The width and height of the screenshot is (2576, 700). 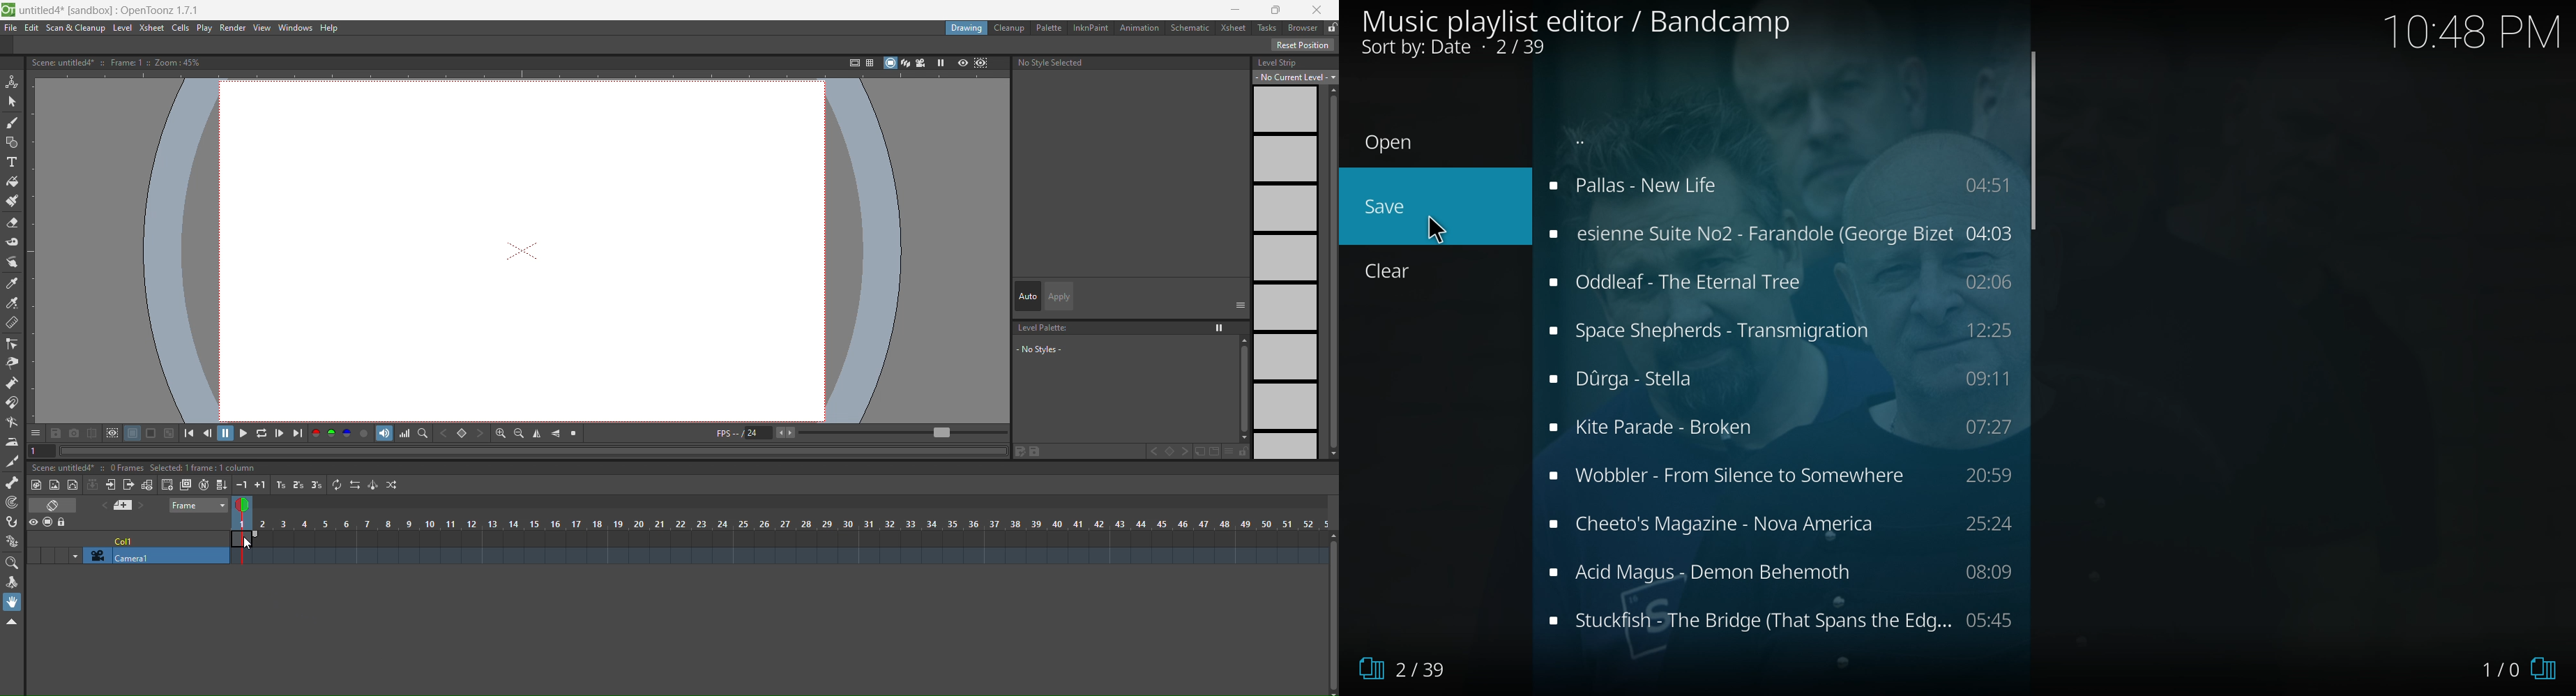 I want to click on tool, so click(x=56, y=432).